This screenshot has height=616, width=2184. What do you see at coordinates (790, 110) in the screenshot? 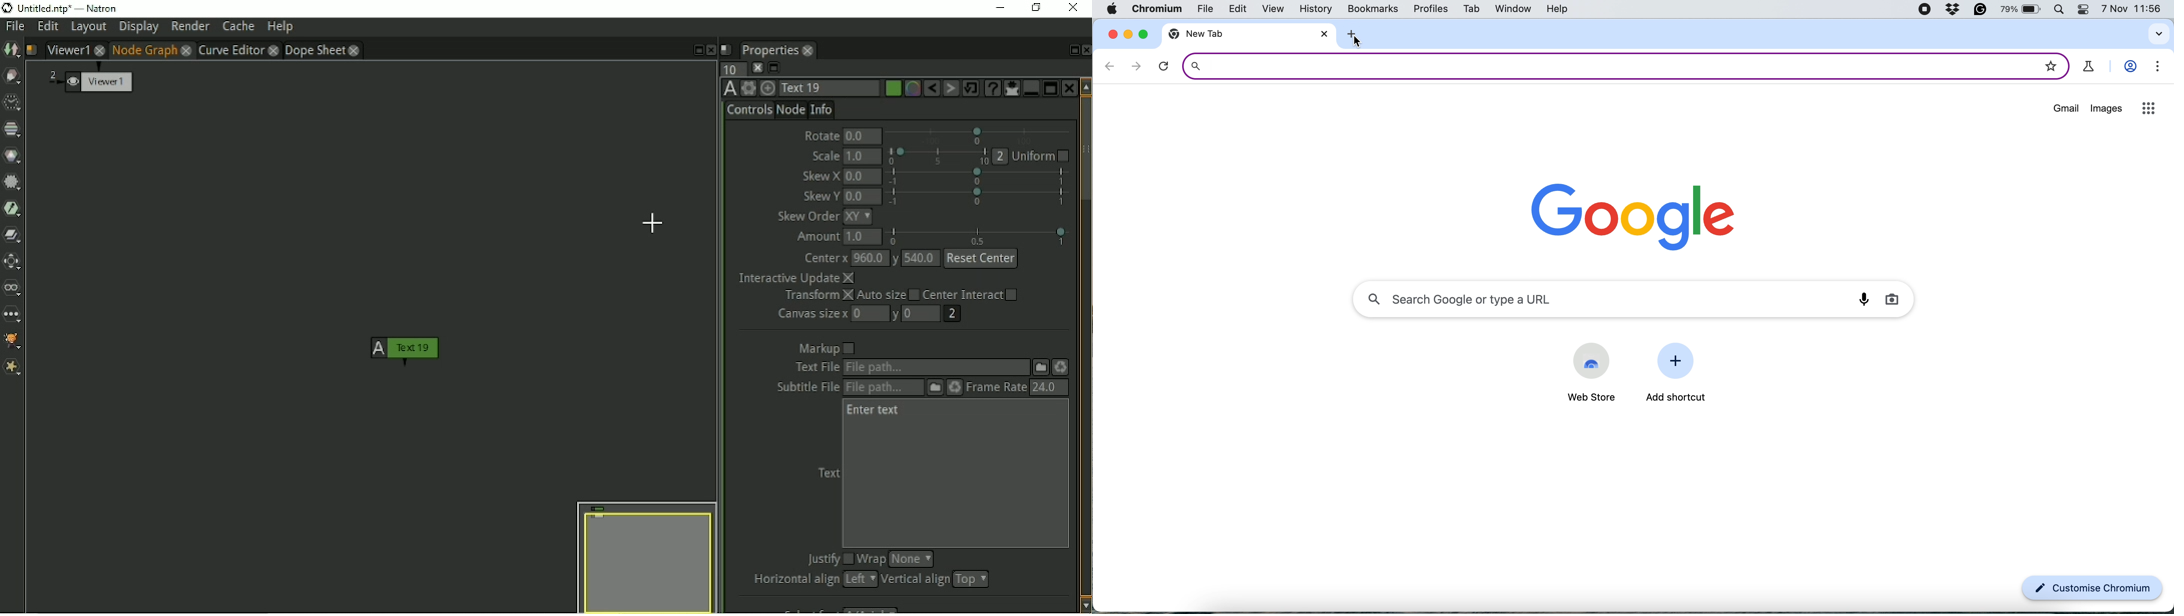
I see `Node` at bounding box center [790, 110].